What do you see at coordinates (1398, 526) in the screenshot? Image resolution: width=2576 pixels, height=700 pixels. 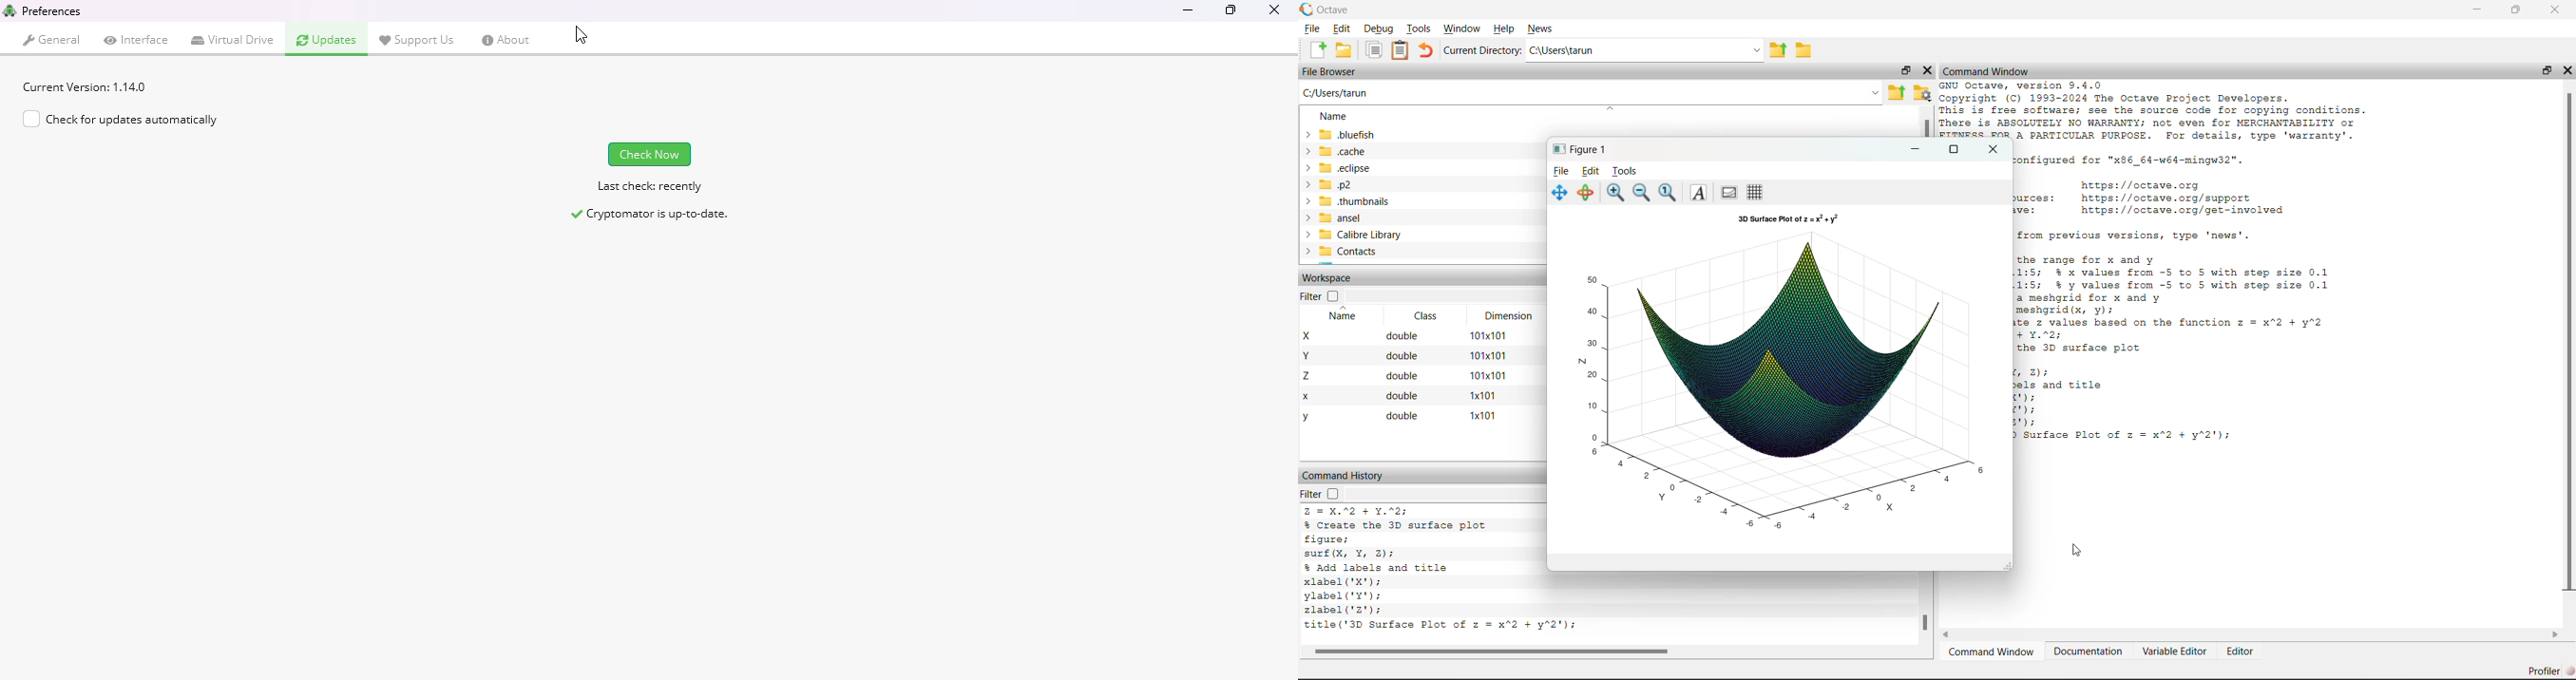 I see `% Create the 3D surface plot` at bounding box center [1398, 526].